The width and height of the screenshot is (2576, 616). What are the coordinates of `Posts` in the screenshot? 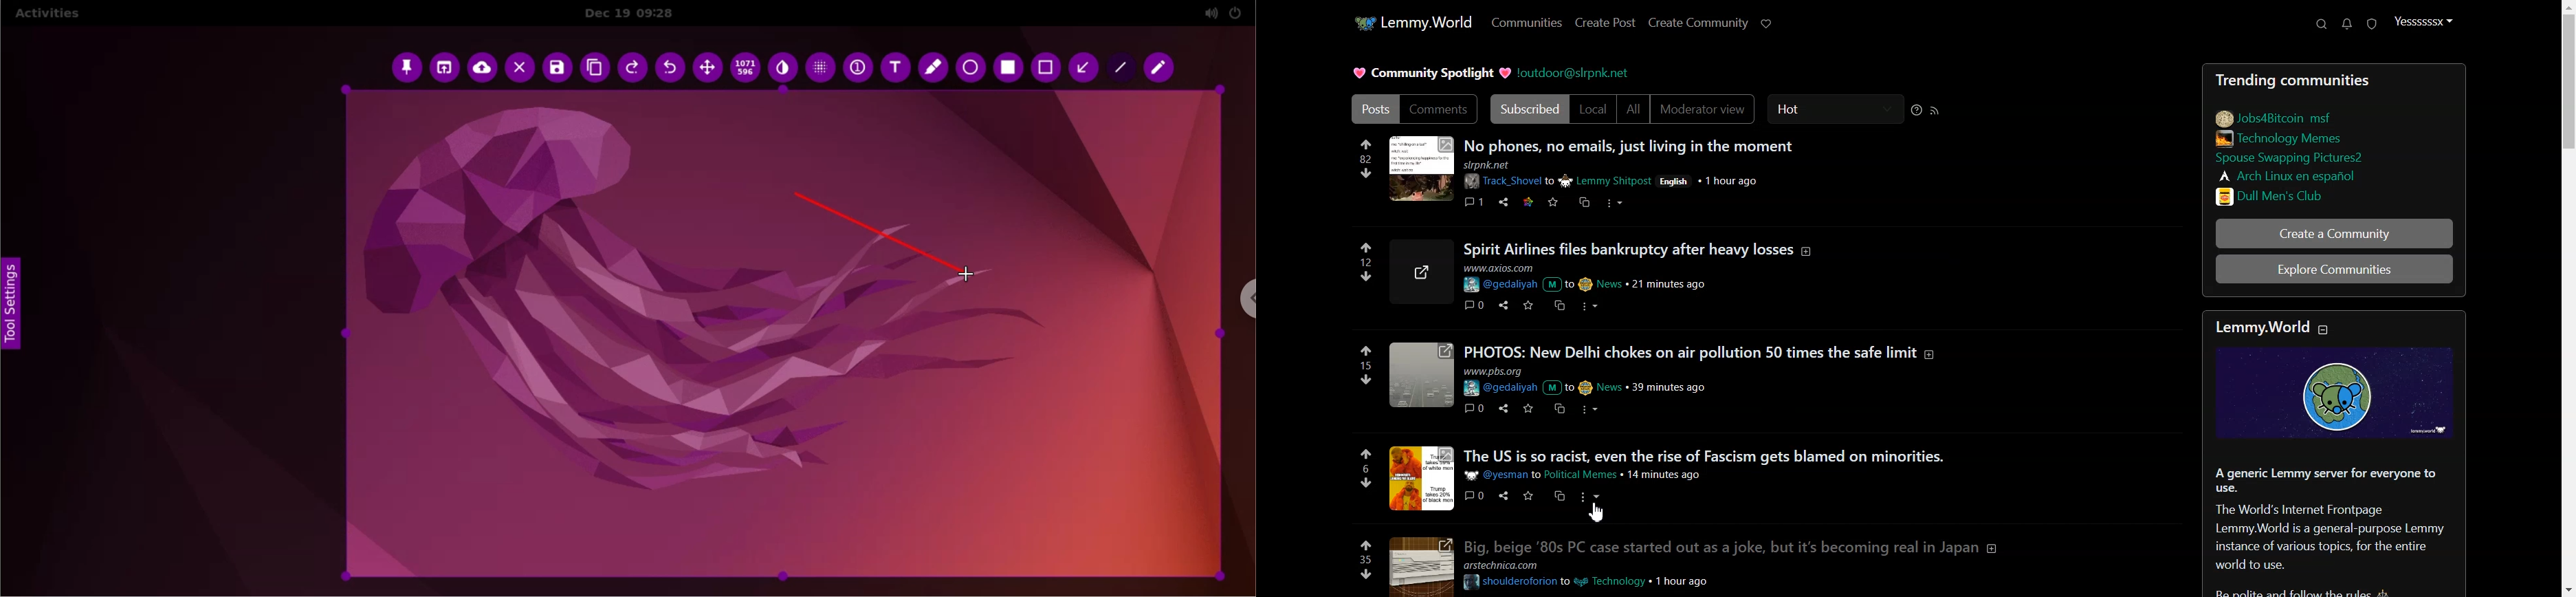 It's located at (2337, 77).